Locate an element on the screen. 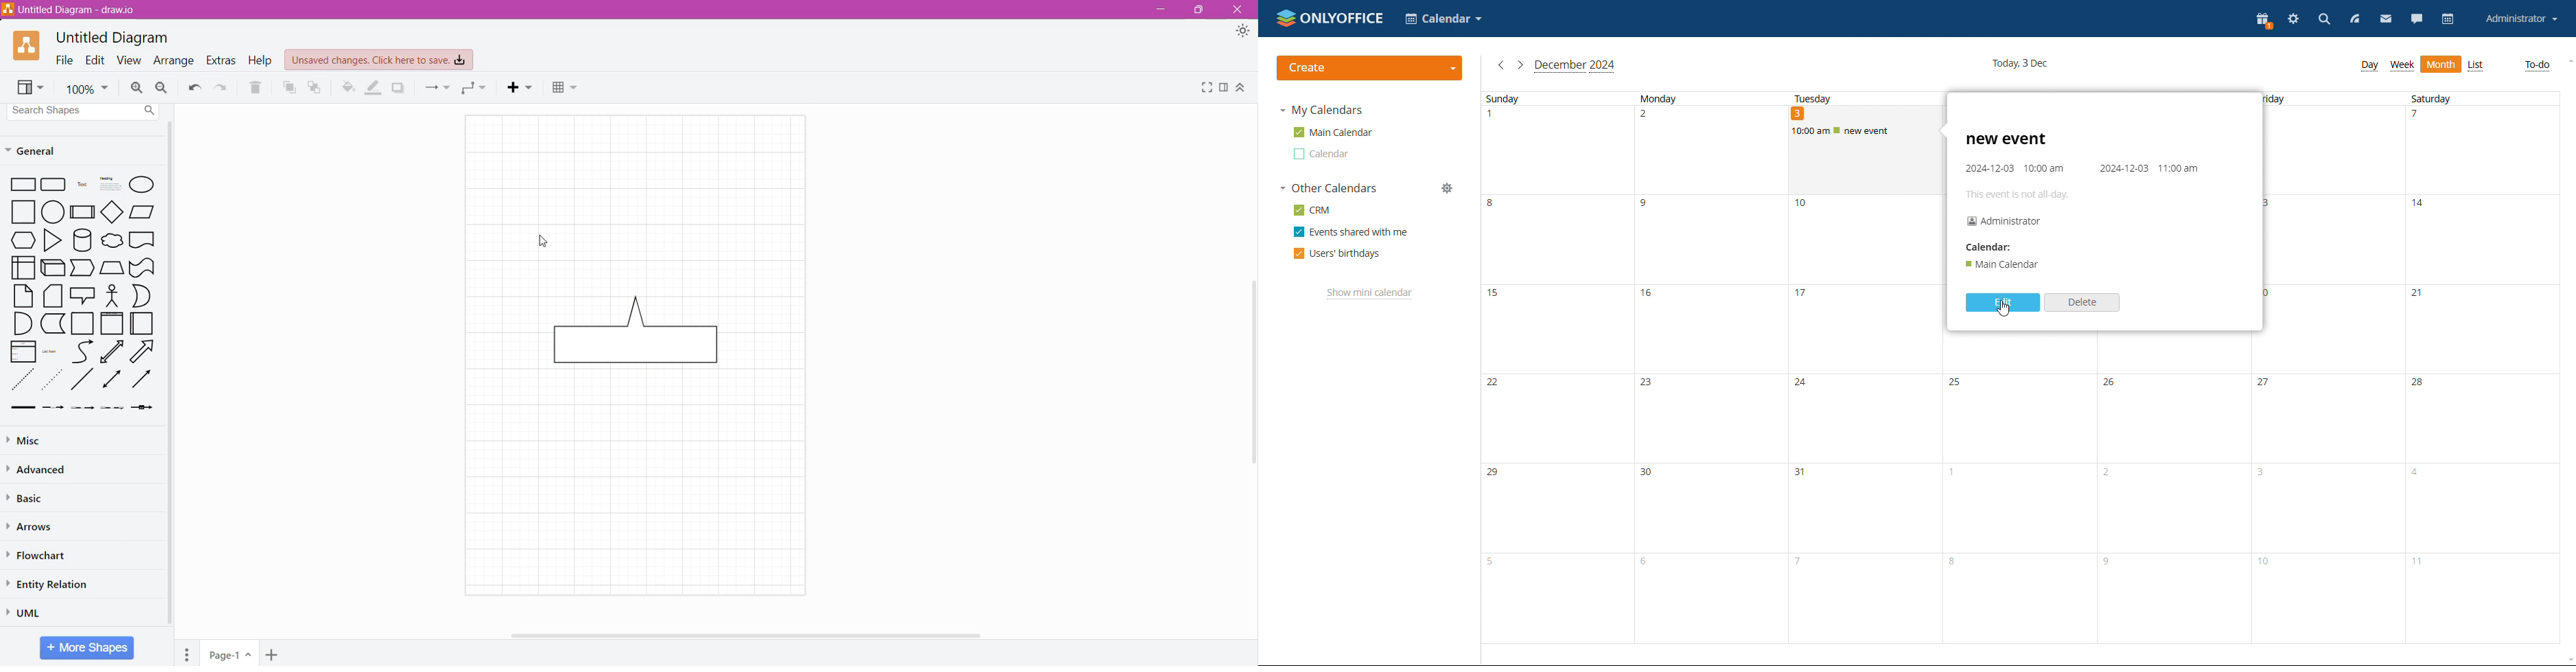 Image resolution: width=2576 pixels, height=672 pixels. View is located at coordinates (31, 88).